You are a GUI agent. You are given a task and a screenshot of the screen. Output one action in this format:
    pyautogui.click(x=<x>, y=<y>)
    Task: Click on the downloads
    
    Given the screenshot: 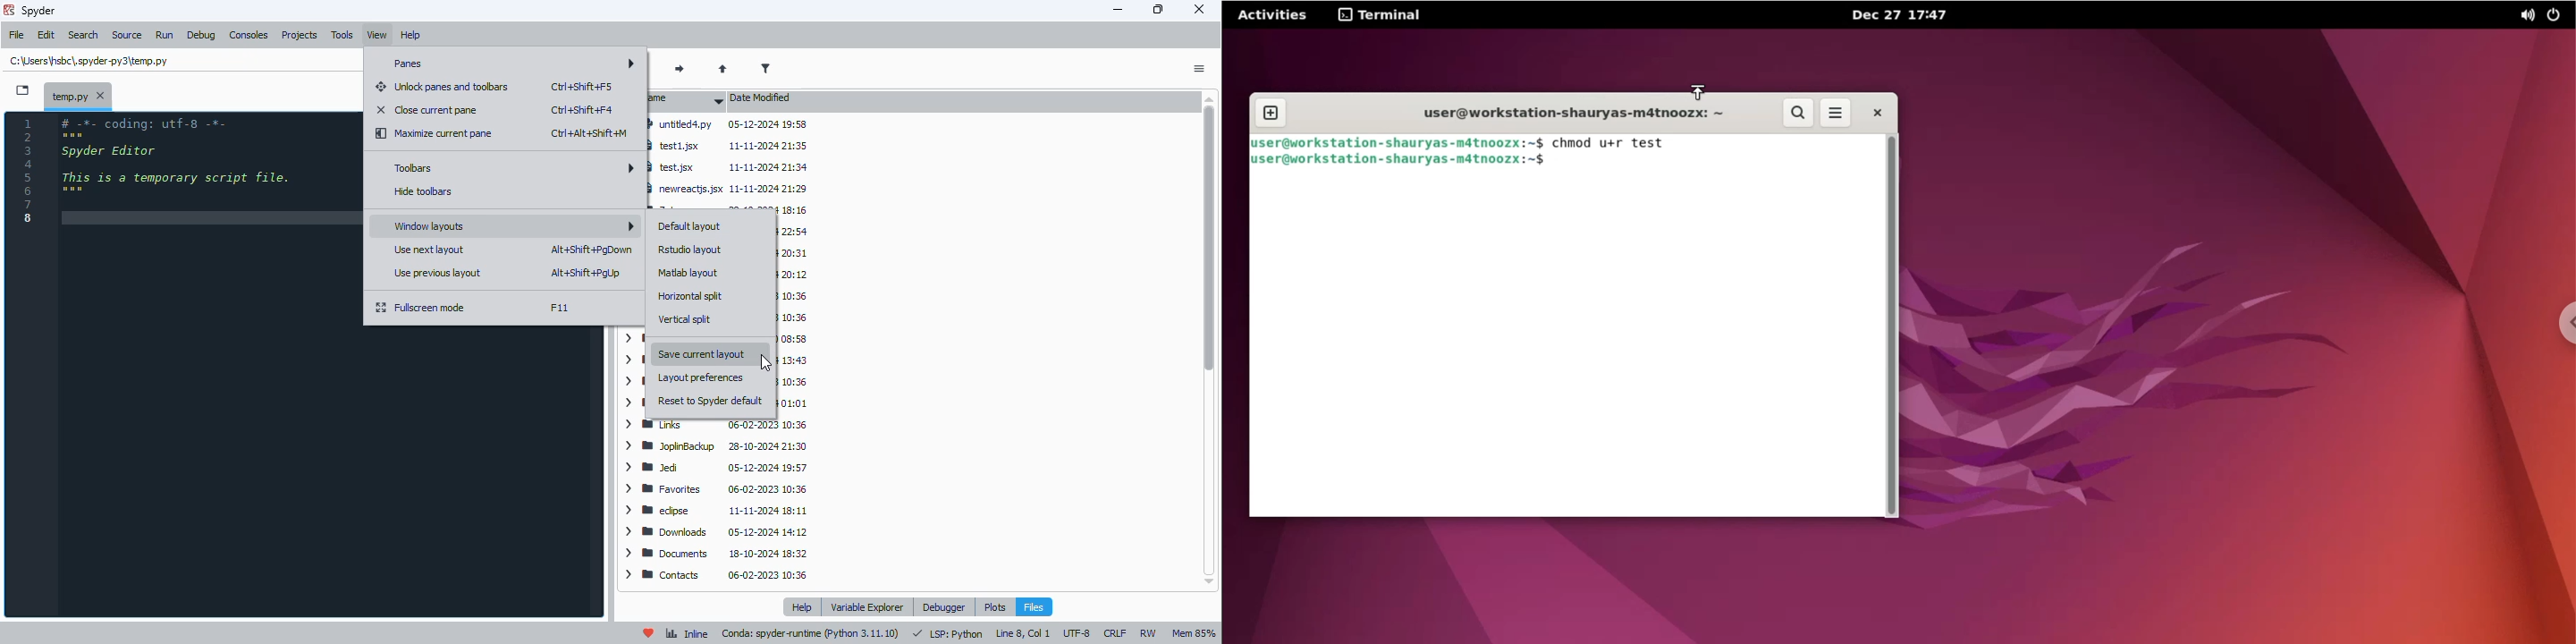 What is the action you would take?
    pyautogui.click(x=717, y=531)
    